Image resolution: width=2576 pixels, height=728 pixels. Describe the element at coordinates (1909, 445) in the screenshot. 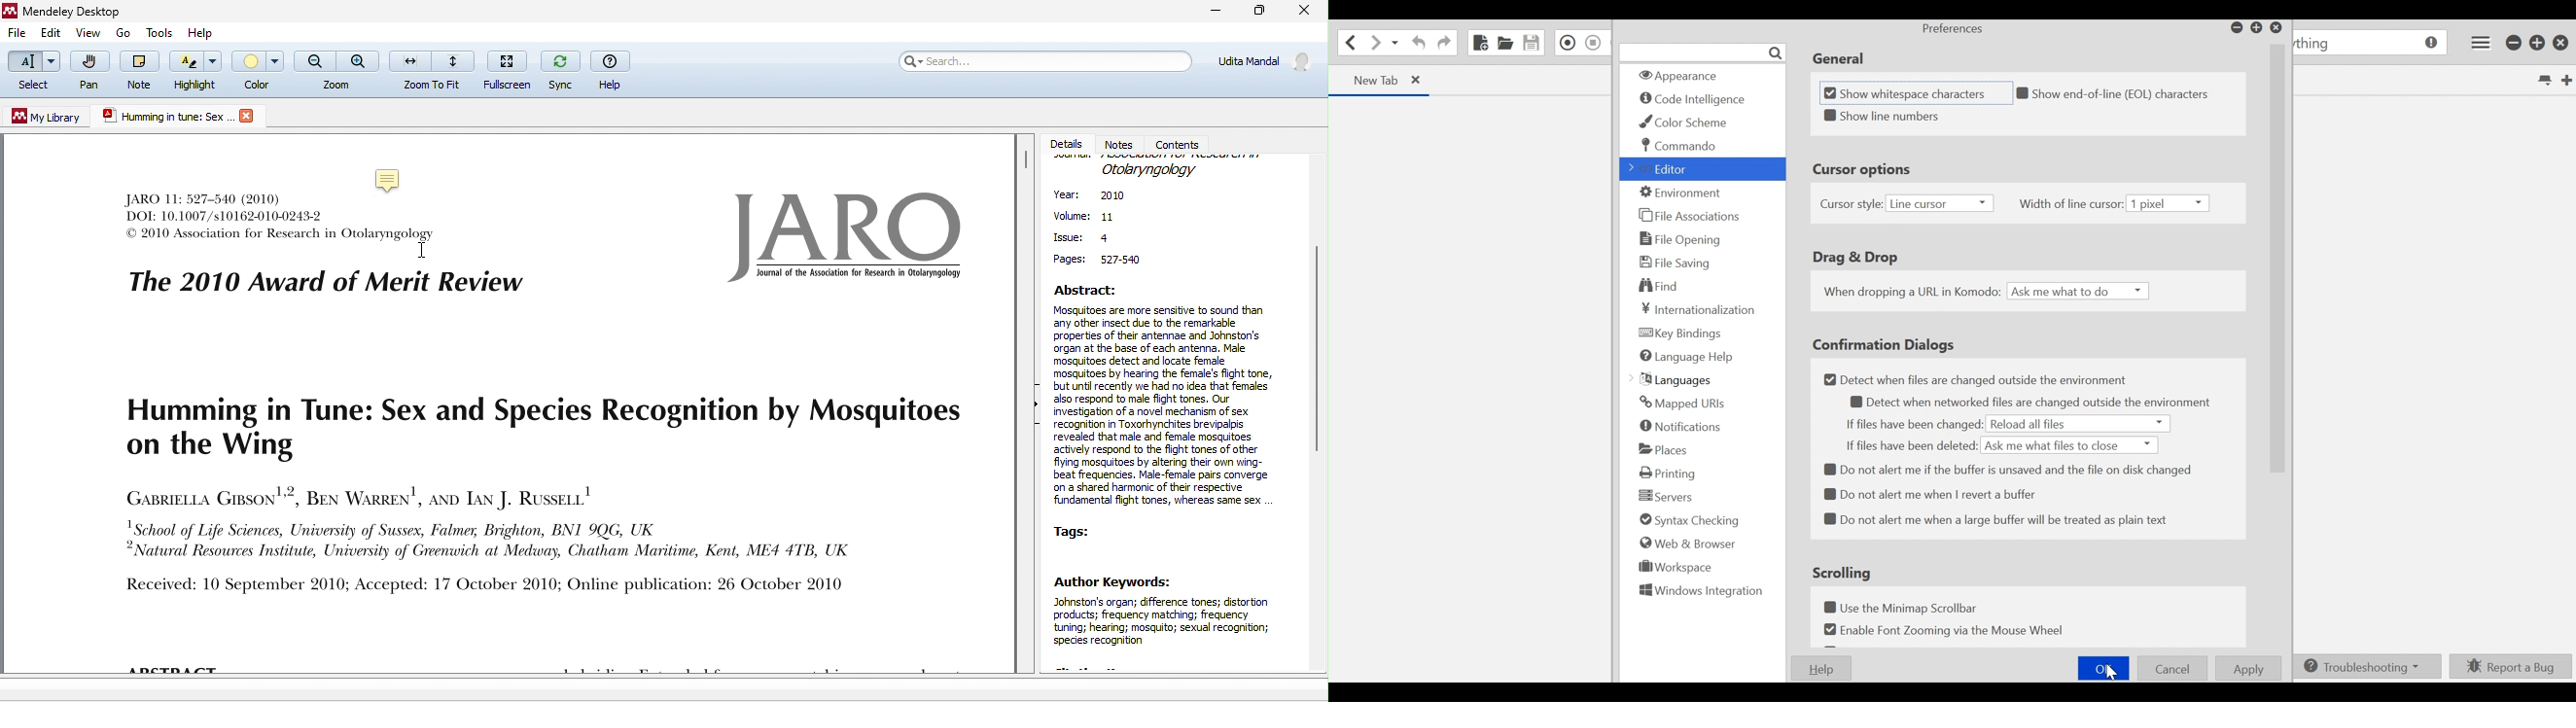

I see ` If files have been deleted:` at that location.